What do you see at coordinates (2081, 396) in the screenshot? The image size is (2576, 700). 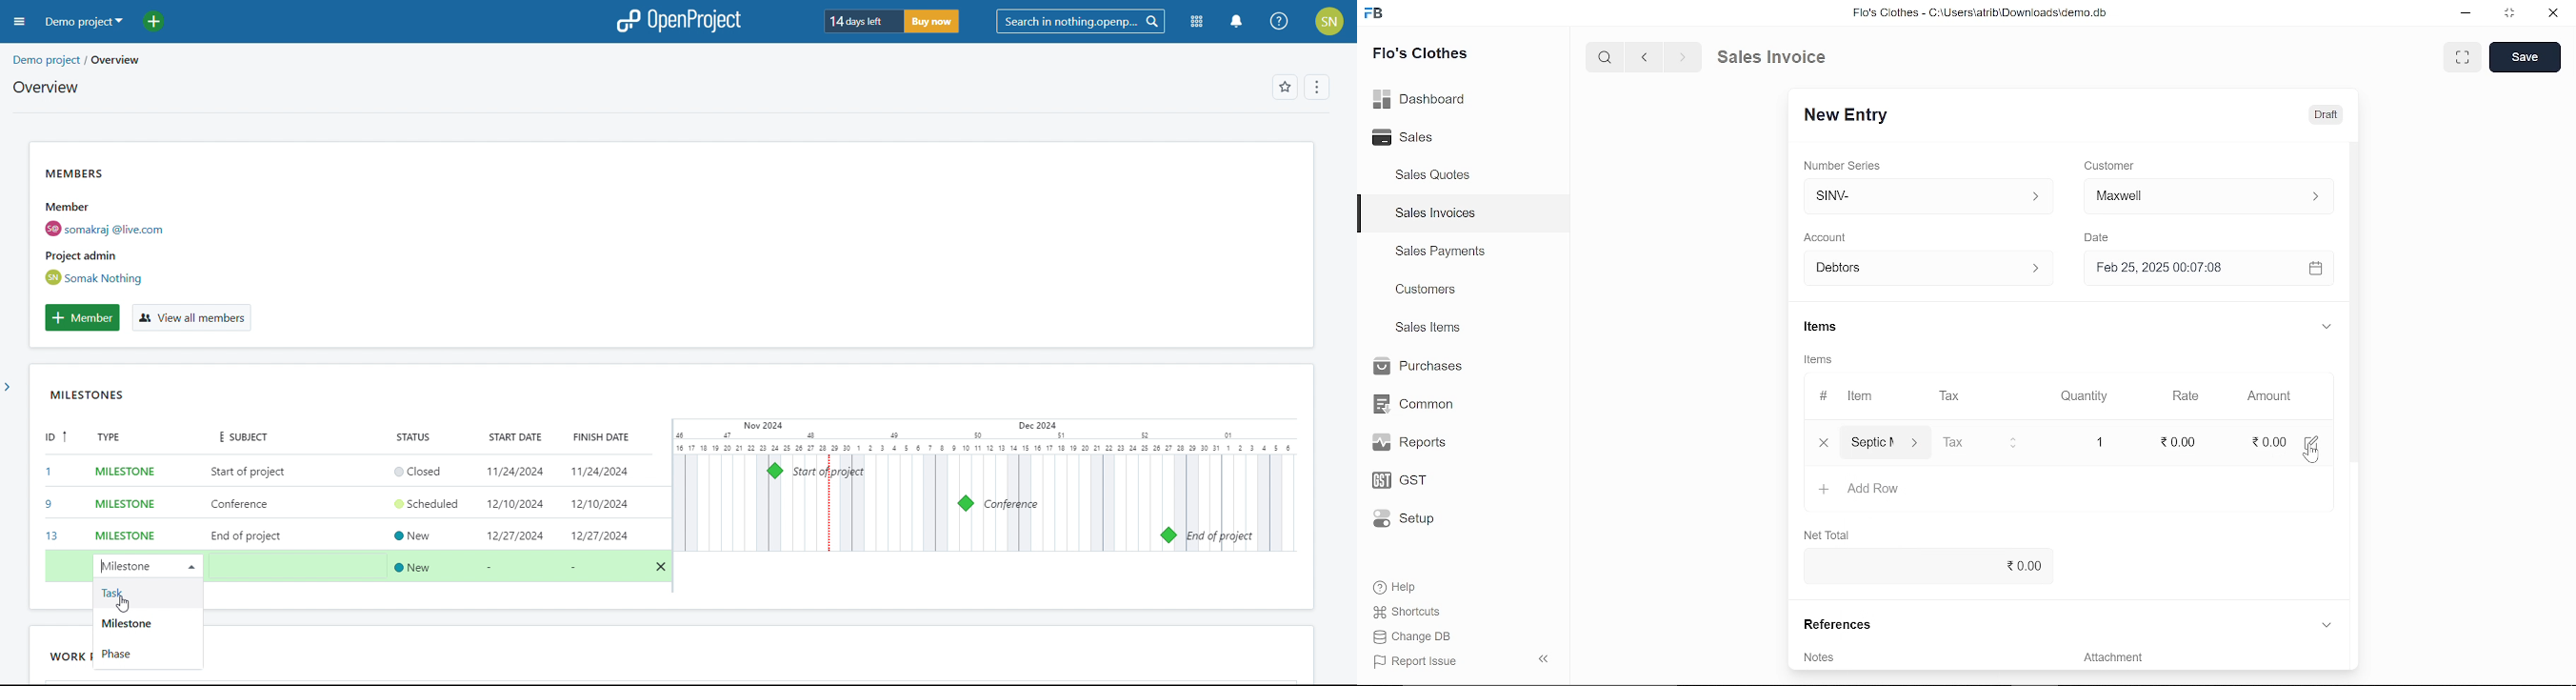 I see ` Quantity` at bounding box center [2081, 396].